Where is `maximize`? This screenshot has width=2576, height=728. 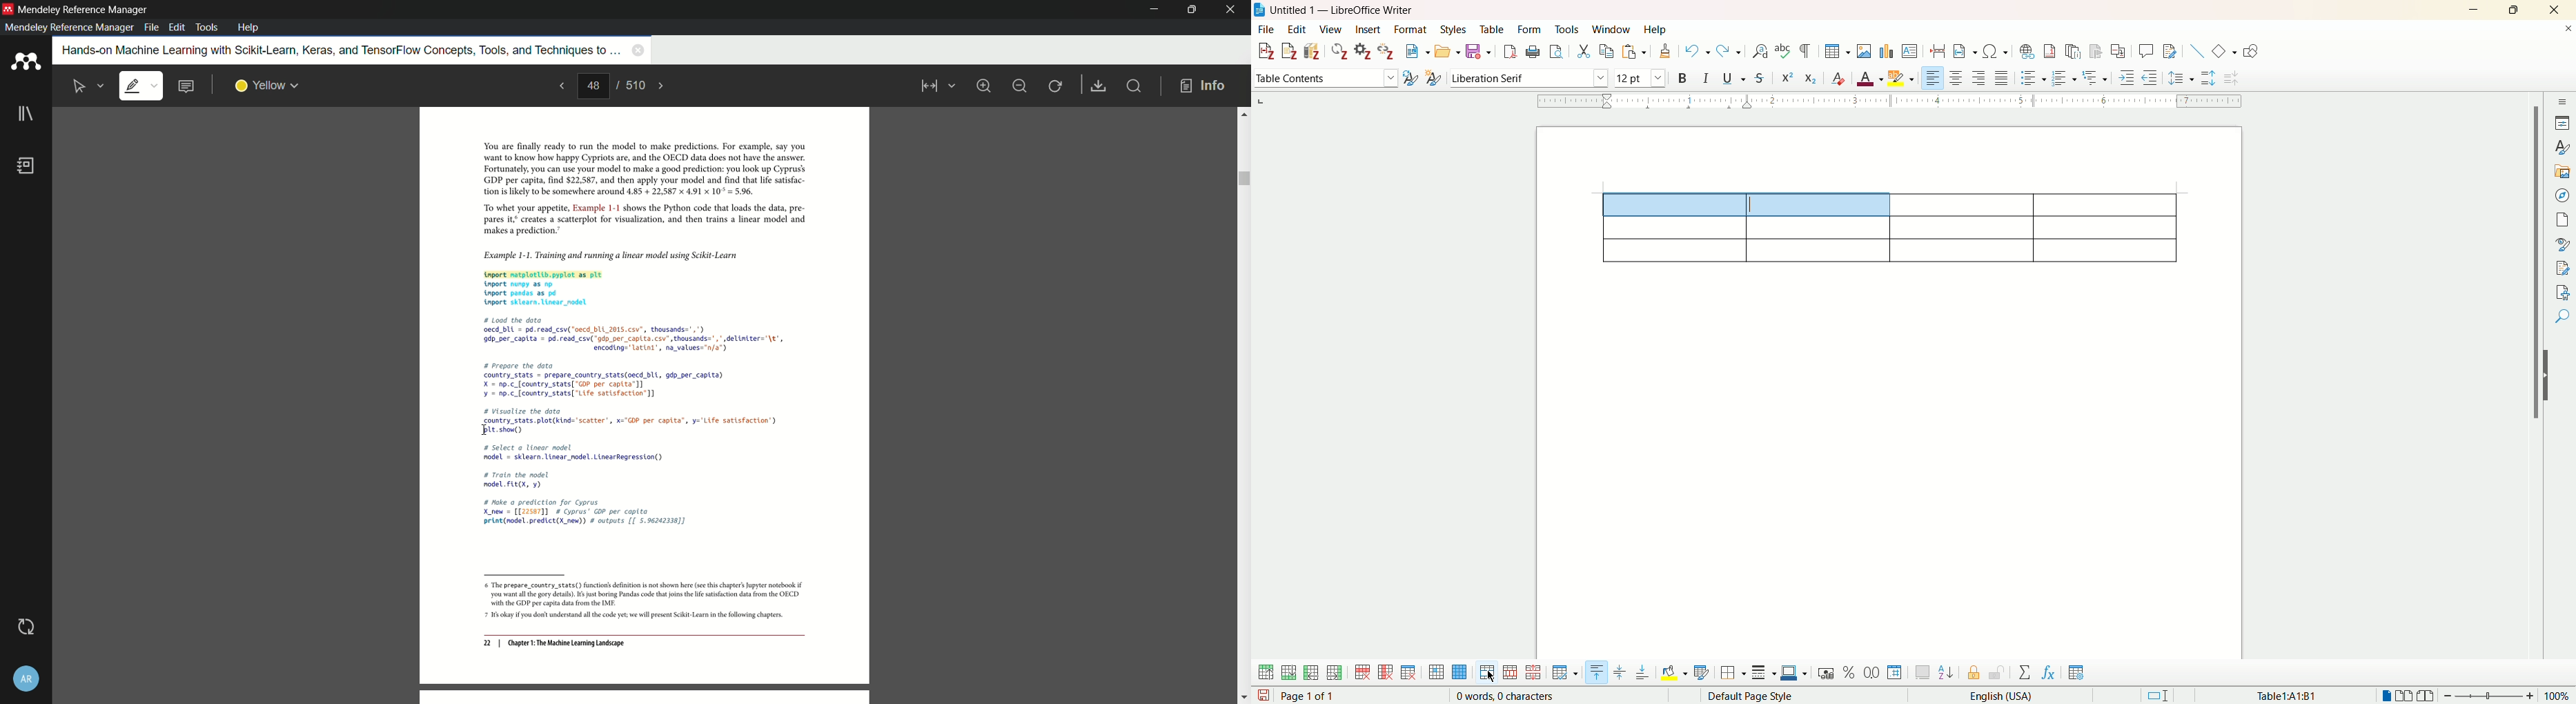
maximize is located at coordinates (1189, 9).